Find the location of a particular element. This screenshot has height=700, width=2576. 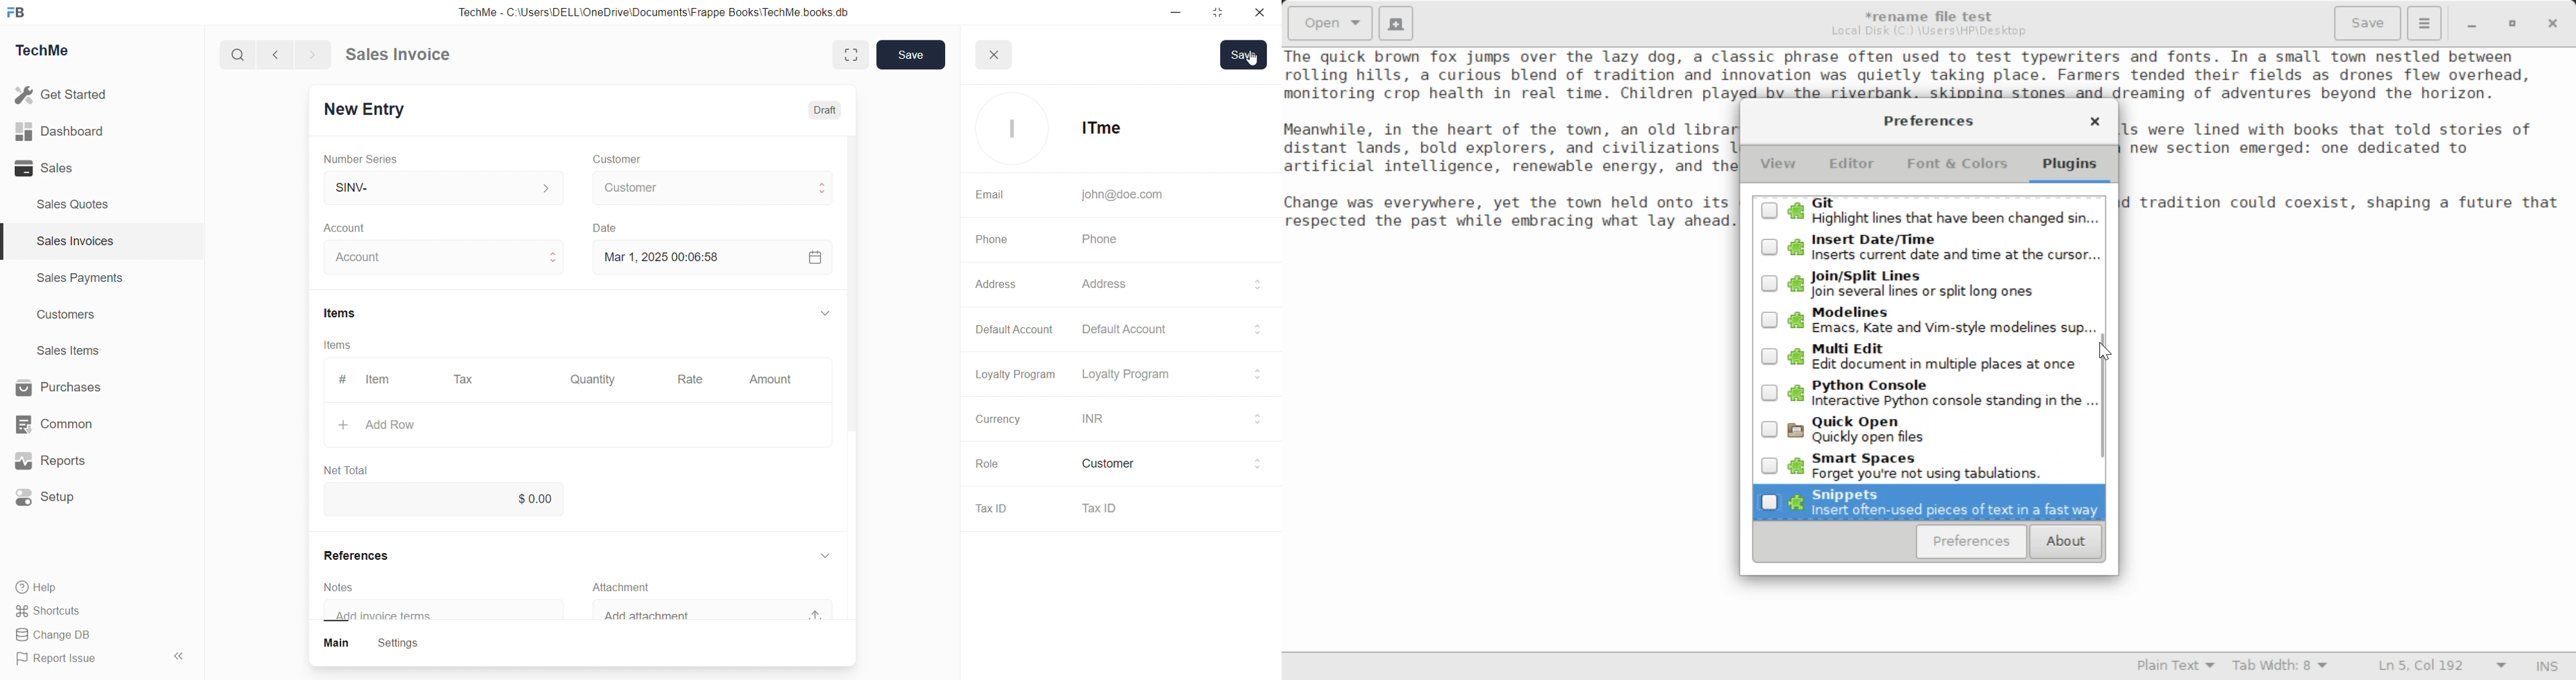

Calendar is located at coordinates (811, 260).